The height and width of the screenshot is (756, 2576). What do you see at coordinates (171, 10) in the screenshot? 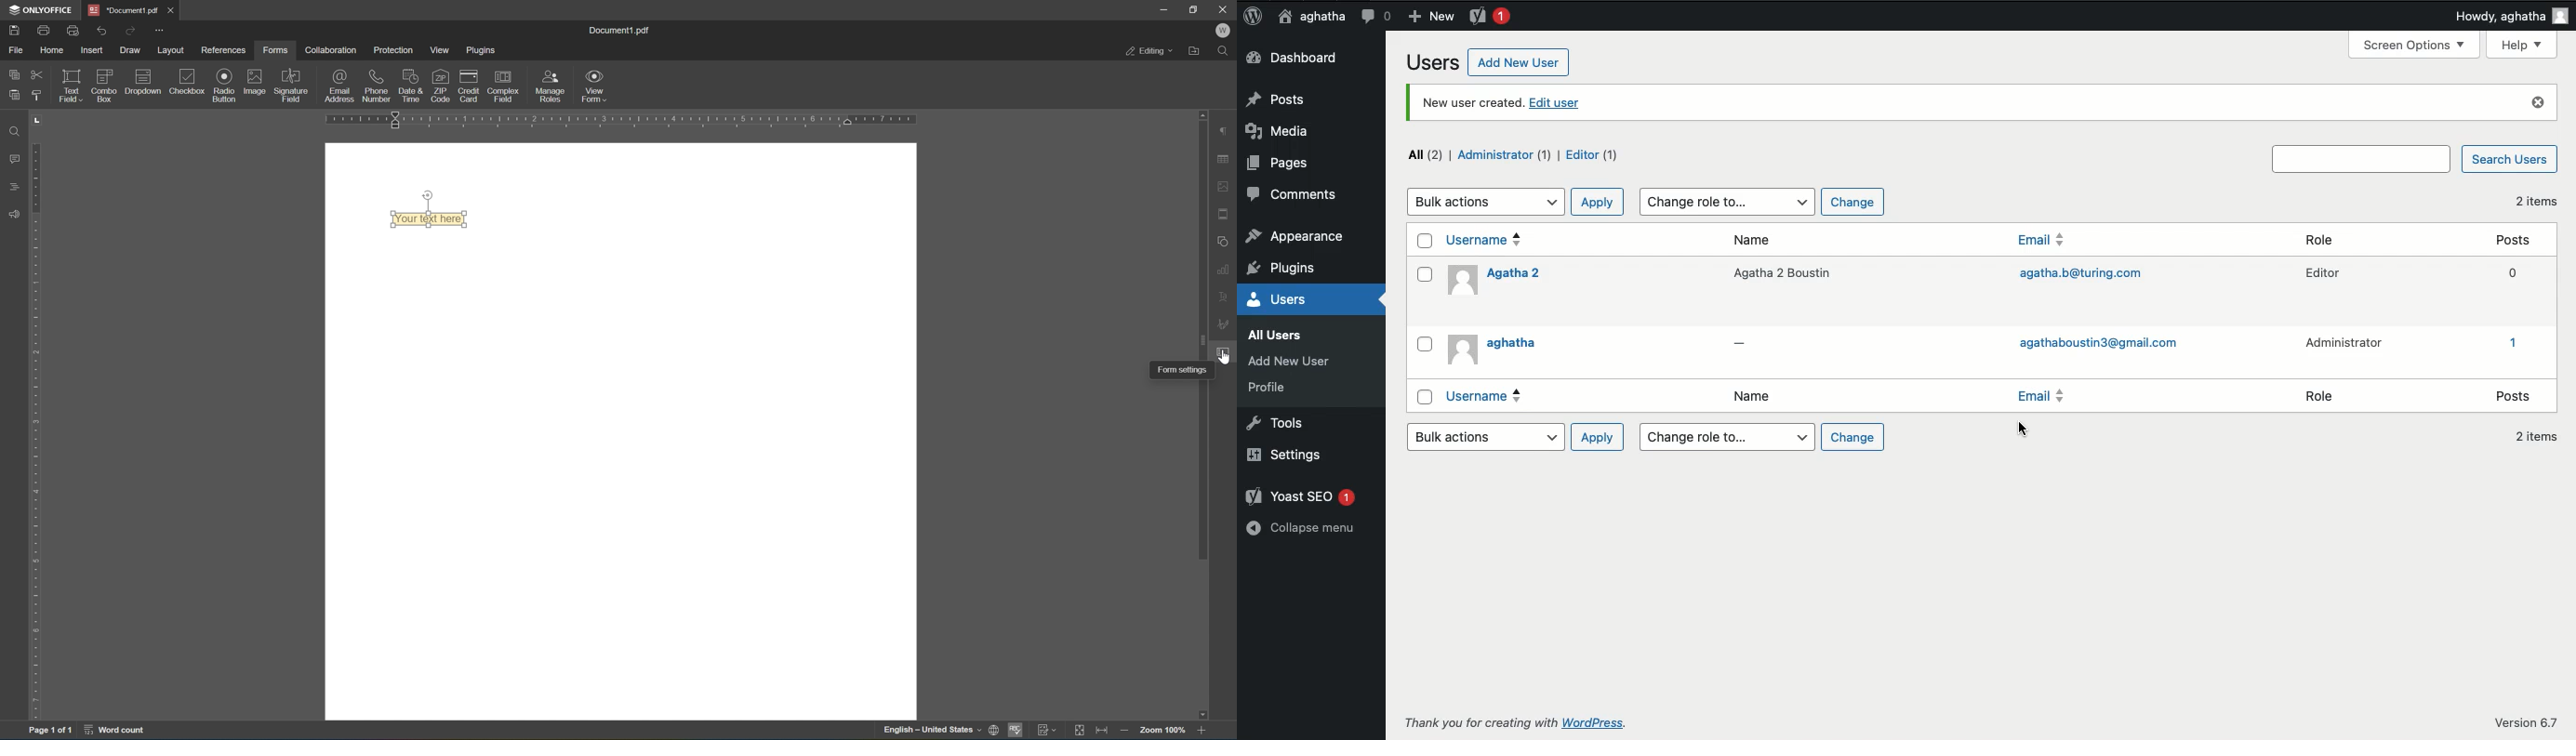
I see `close` at bounding box center [171, 10].